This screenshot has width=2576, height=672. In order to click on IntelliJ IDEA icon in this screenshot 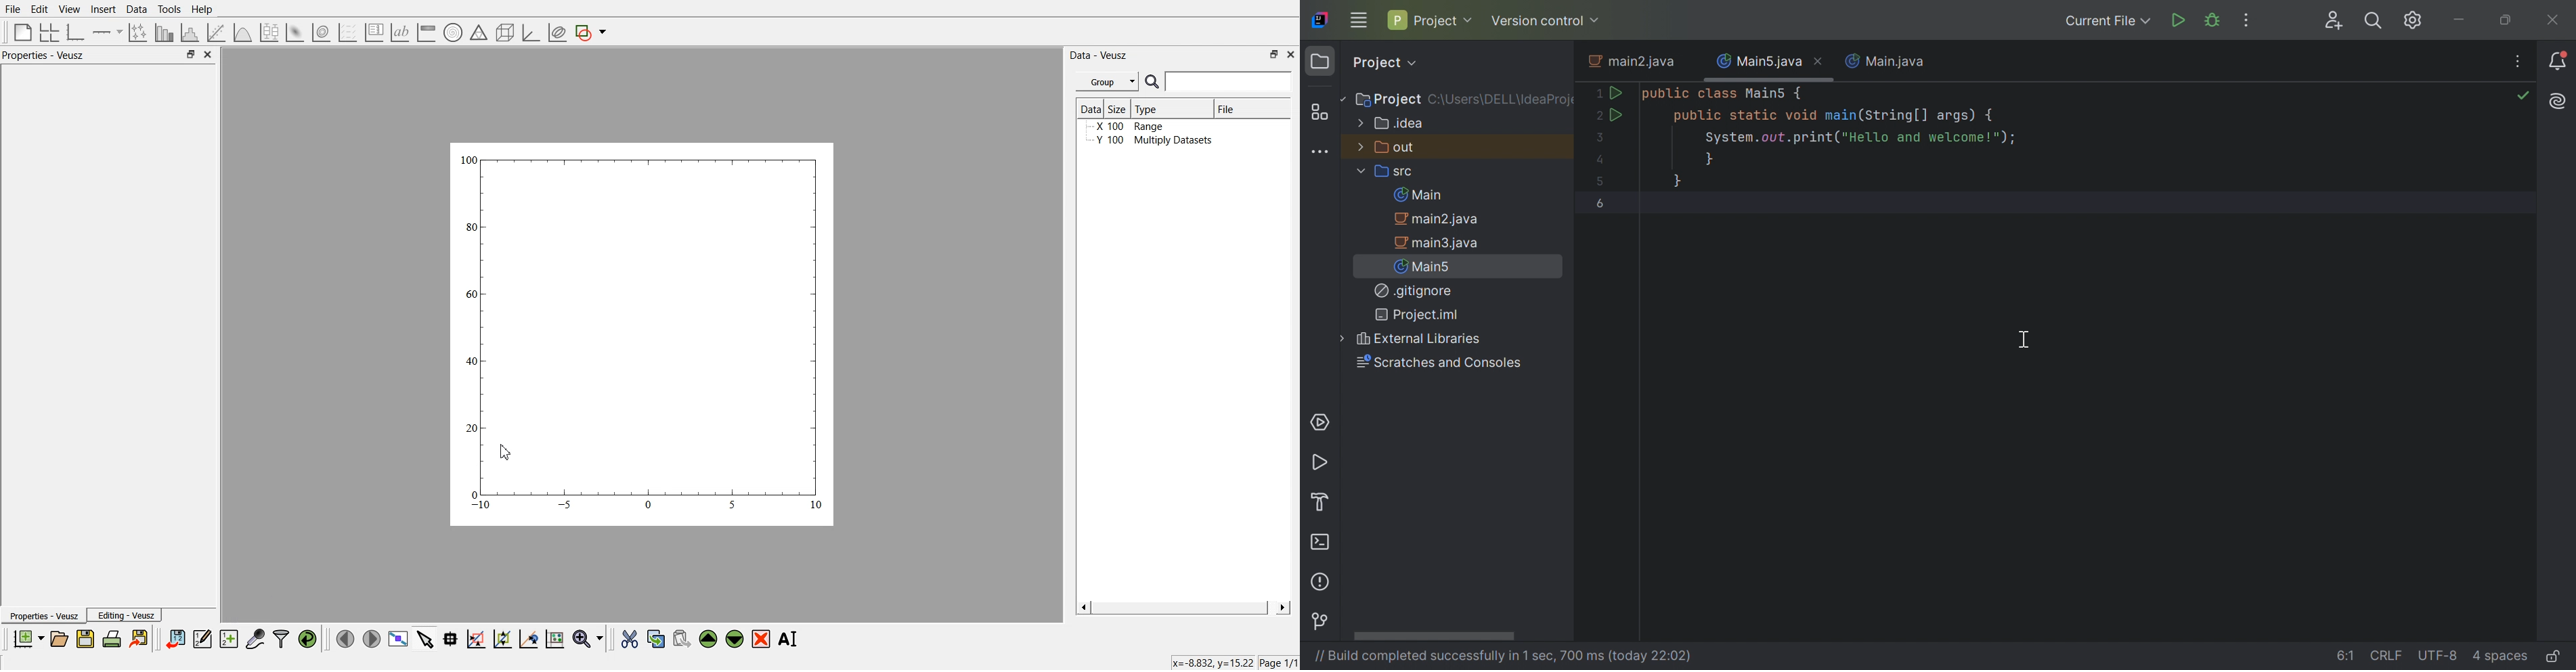, I will do `click(1320, 18)`.